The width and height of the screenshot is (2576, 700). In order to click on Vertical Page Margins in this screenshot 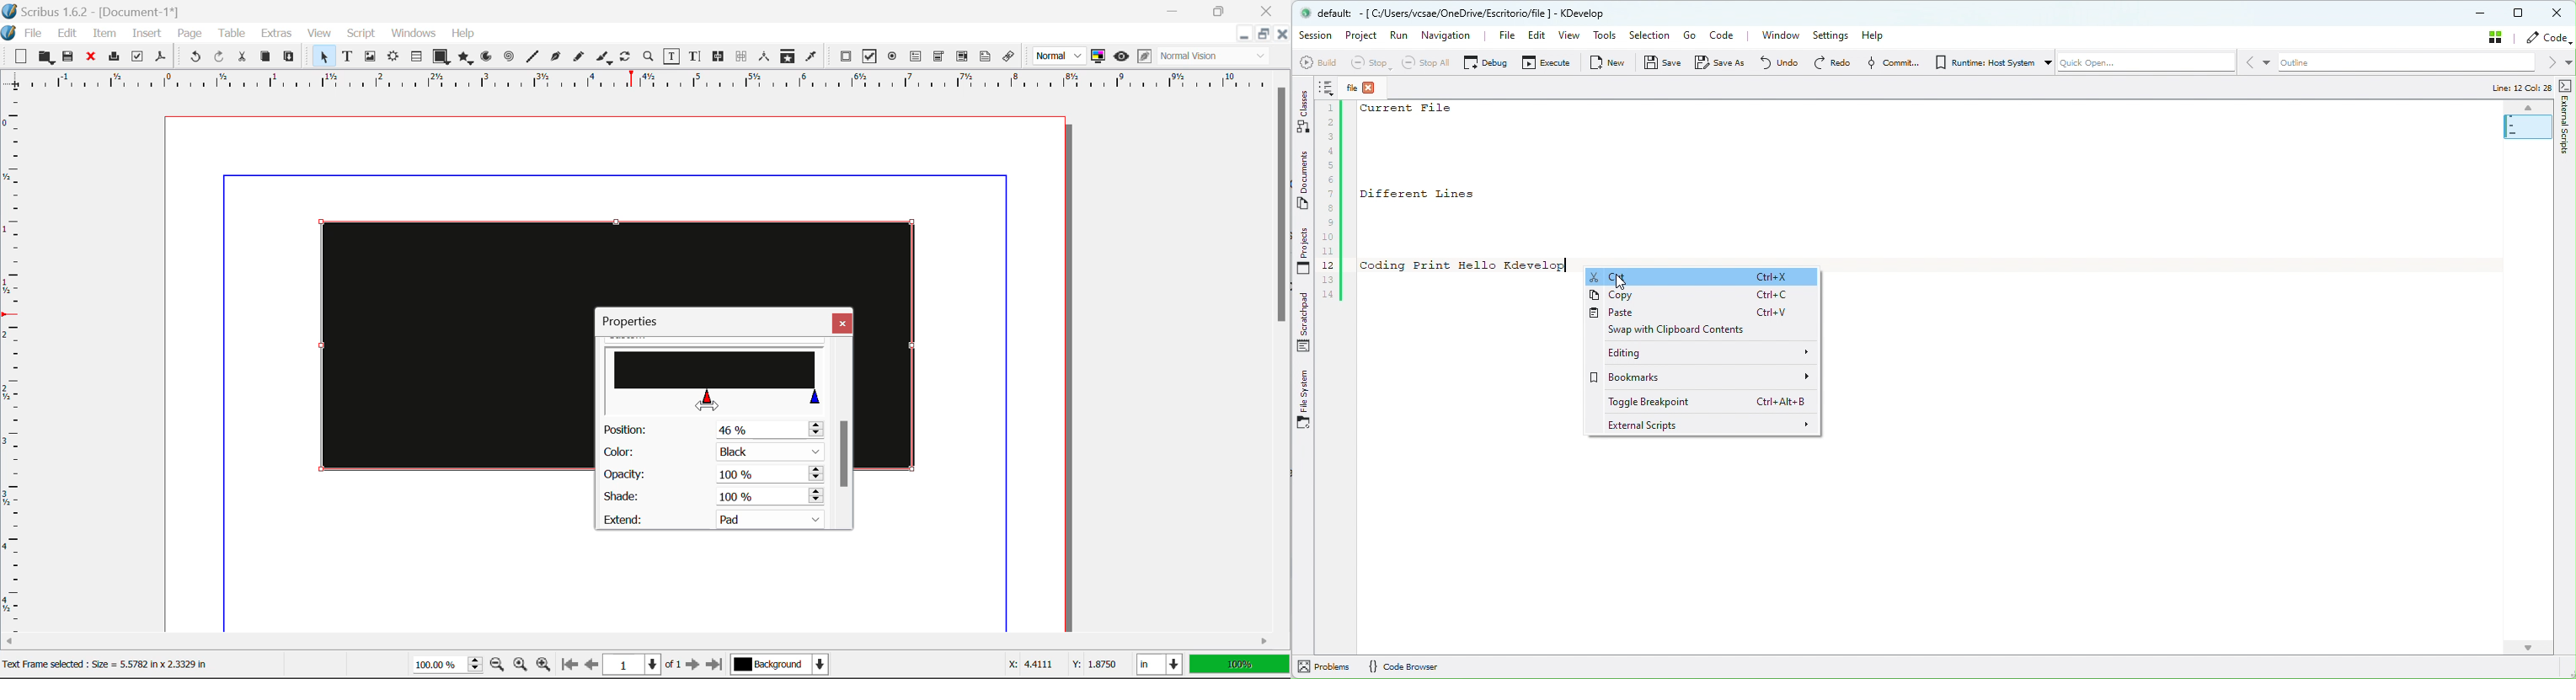, I will do `click(645, 85)`.